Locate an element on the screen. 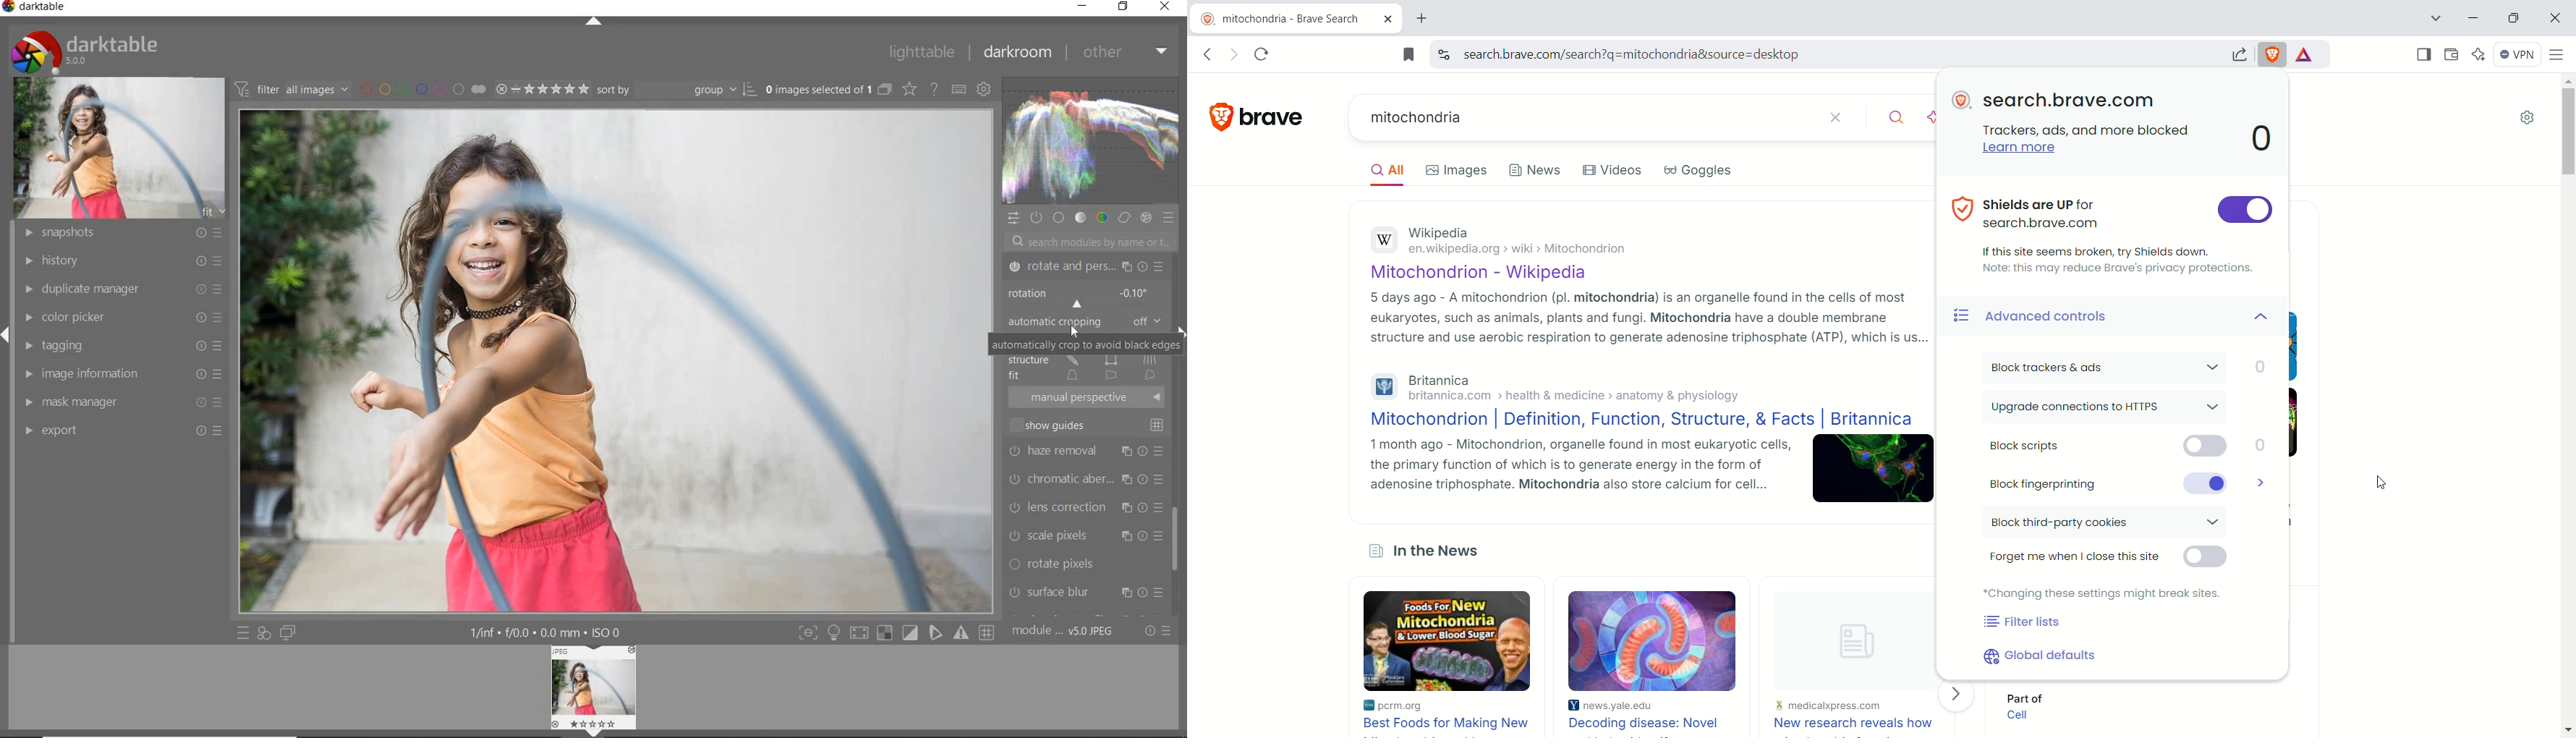 The width and height of the screenshot is (2576, 756). rotate pixels is located at coordinates (1084, 565).